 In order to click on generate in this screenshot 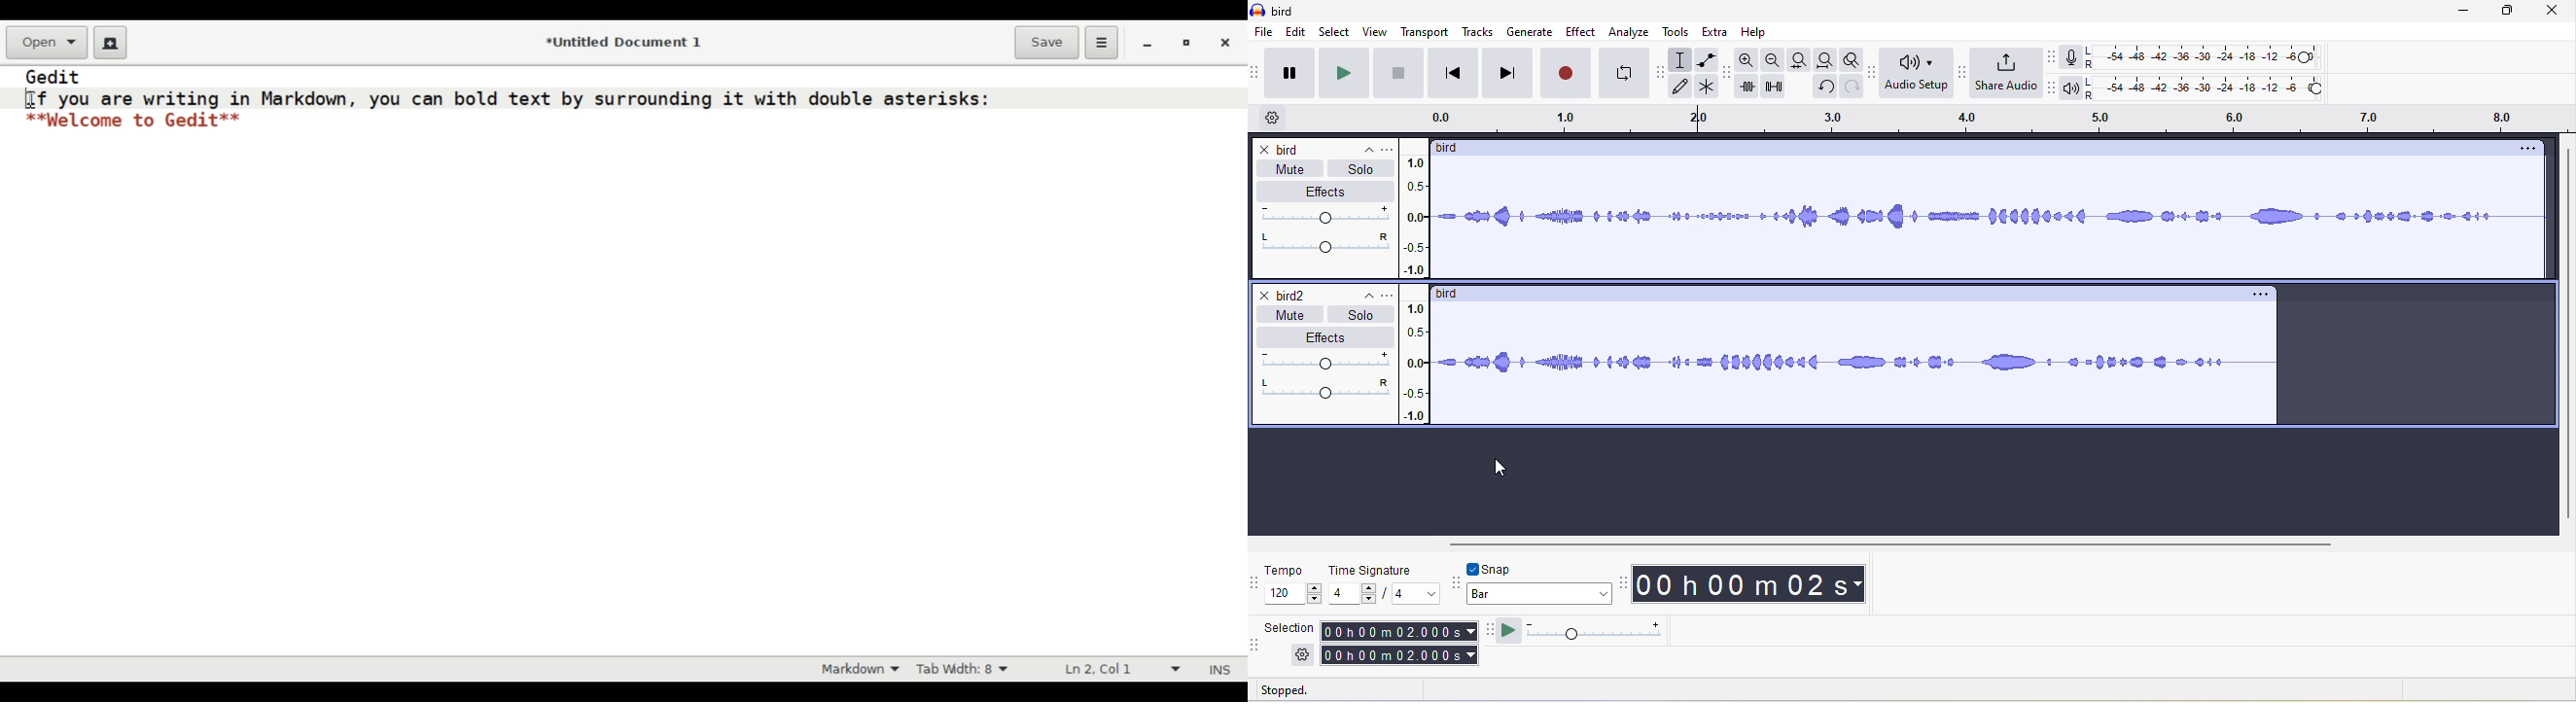, I will do `click(1528, 34)`.